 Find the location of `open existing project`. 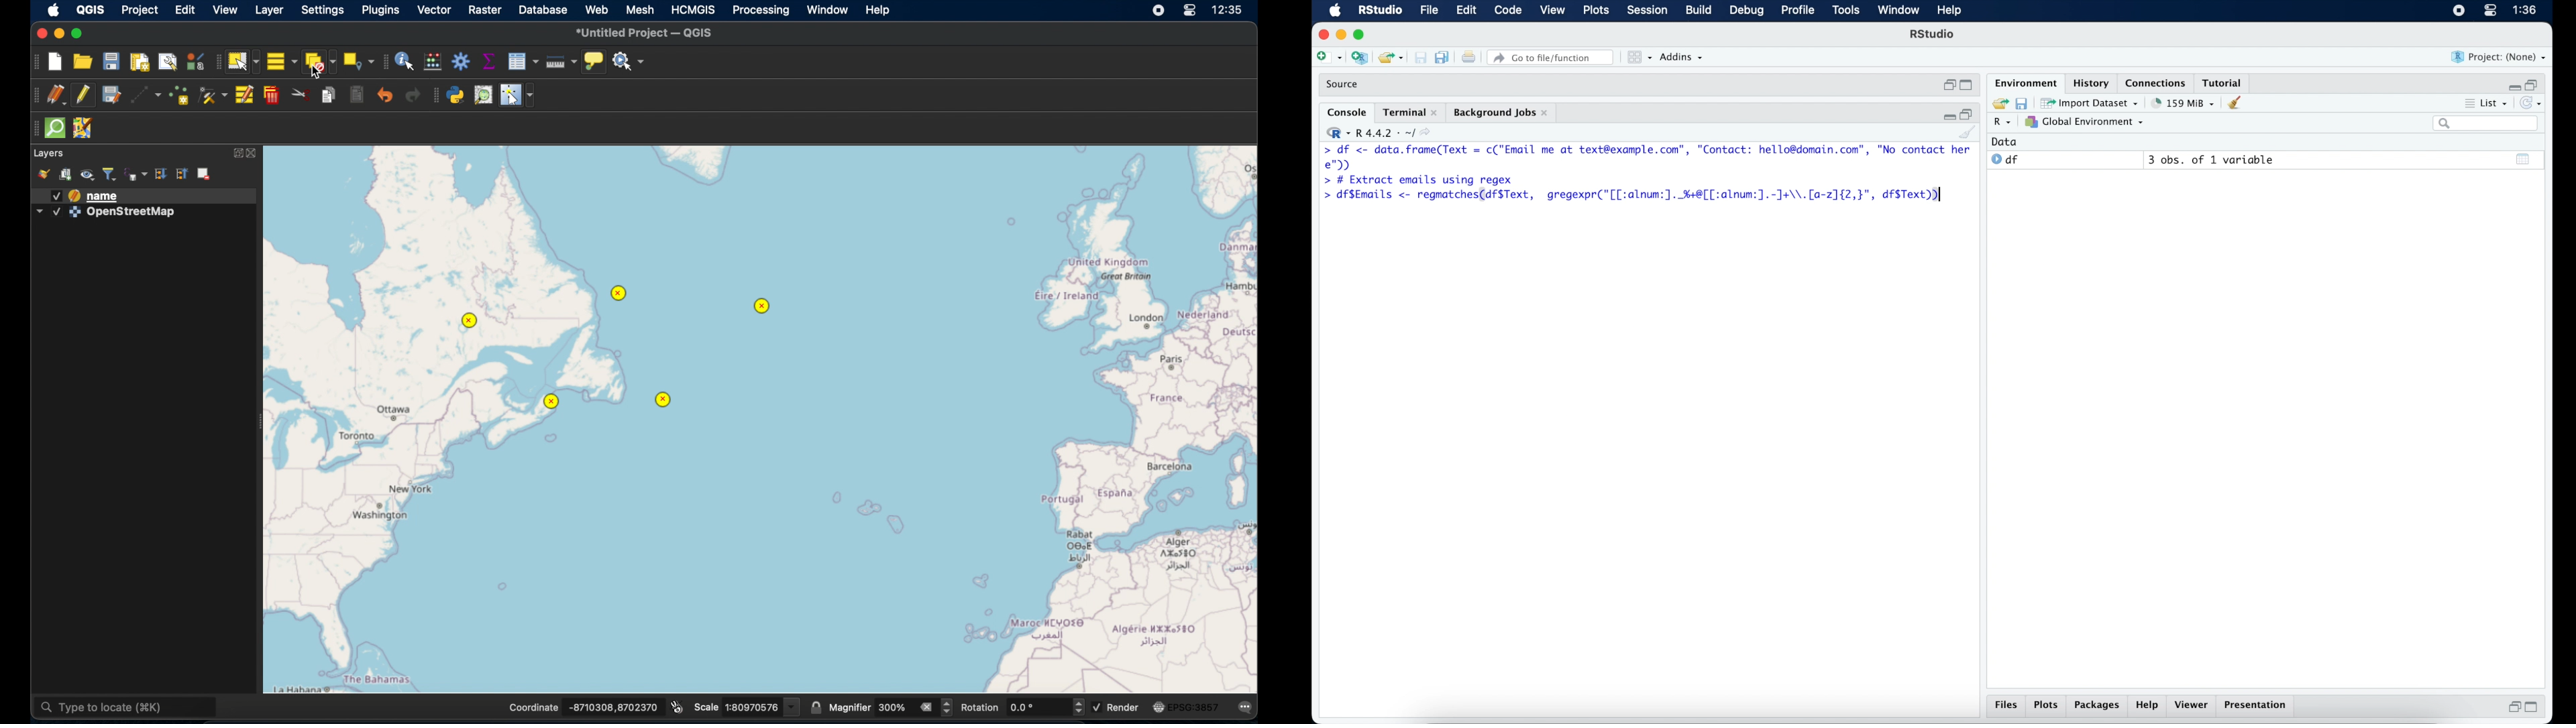

open existing project is located at coordinates (1390, 57).